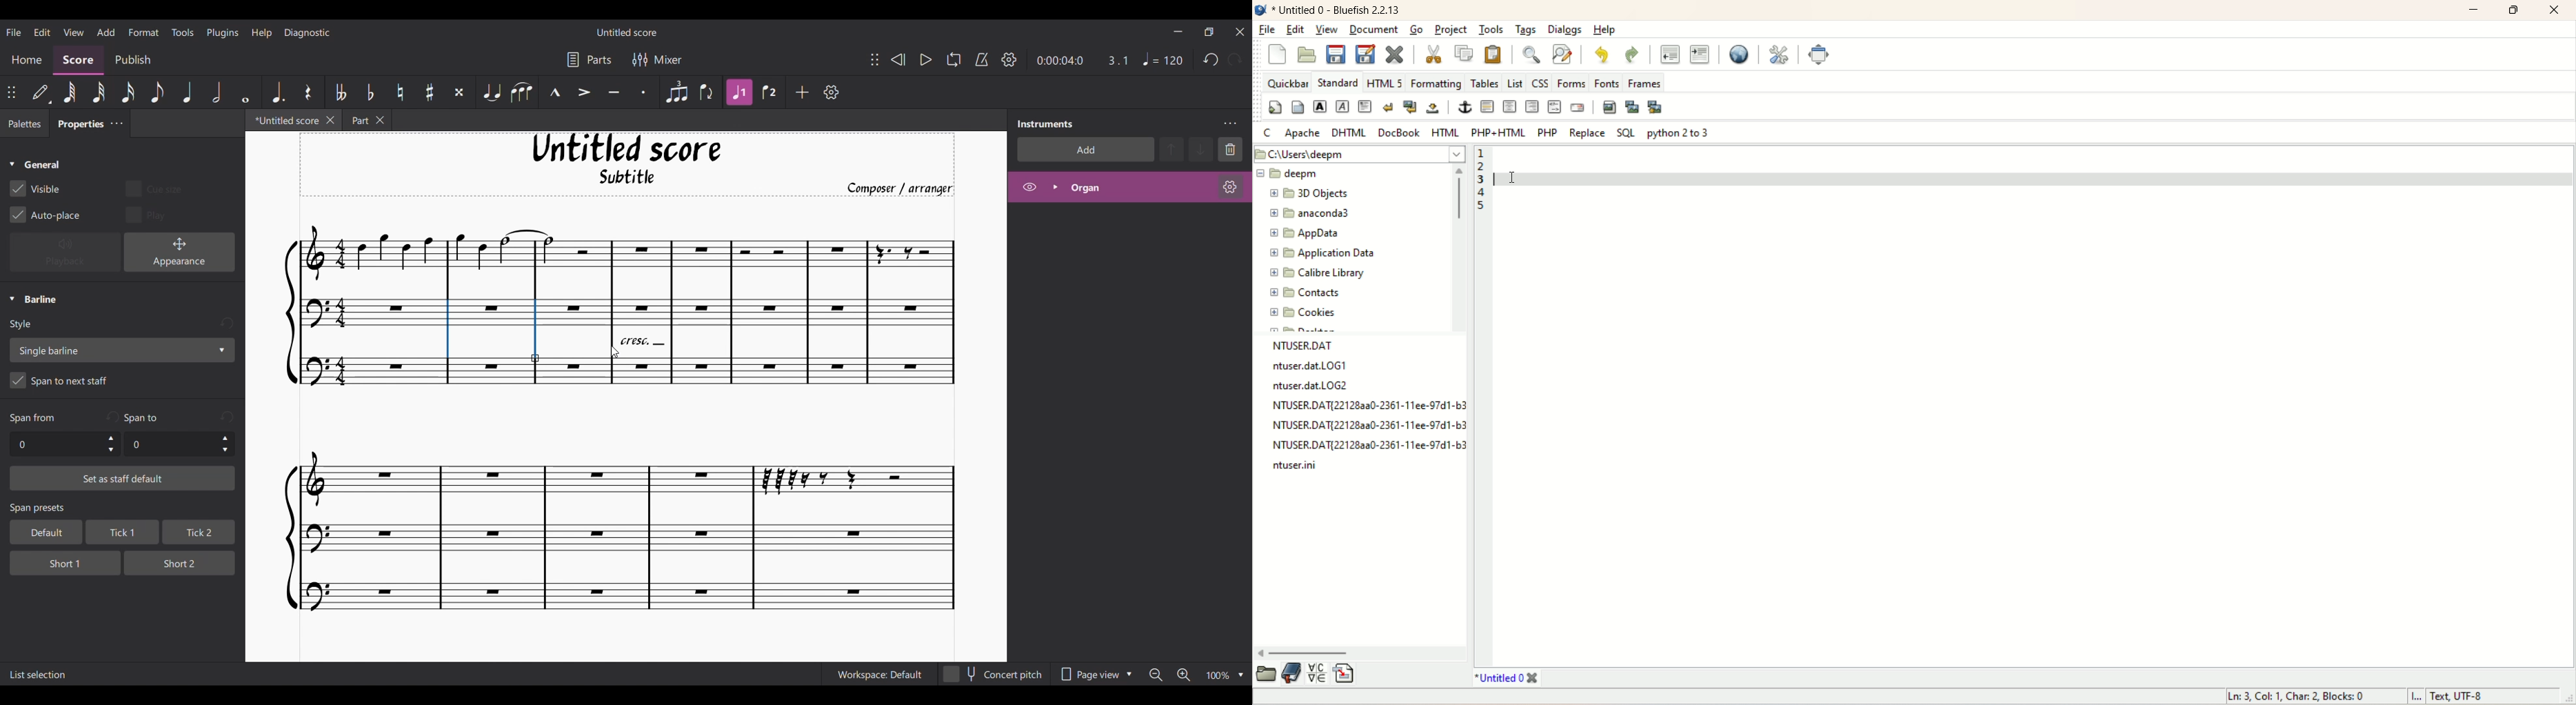 Image resolution: width=2576 pixels, height=728 pixels. Describe the element at coordinates (1358, 152) in the screenshot. I see `location` at that location.